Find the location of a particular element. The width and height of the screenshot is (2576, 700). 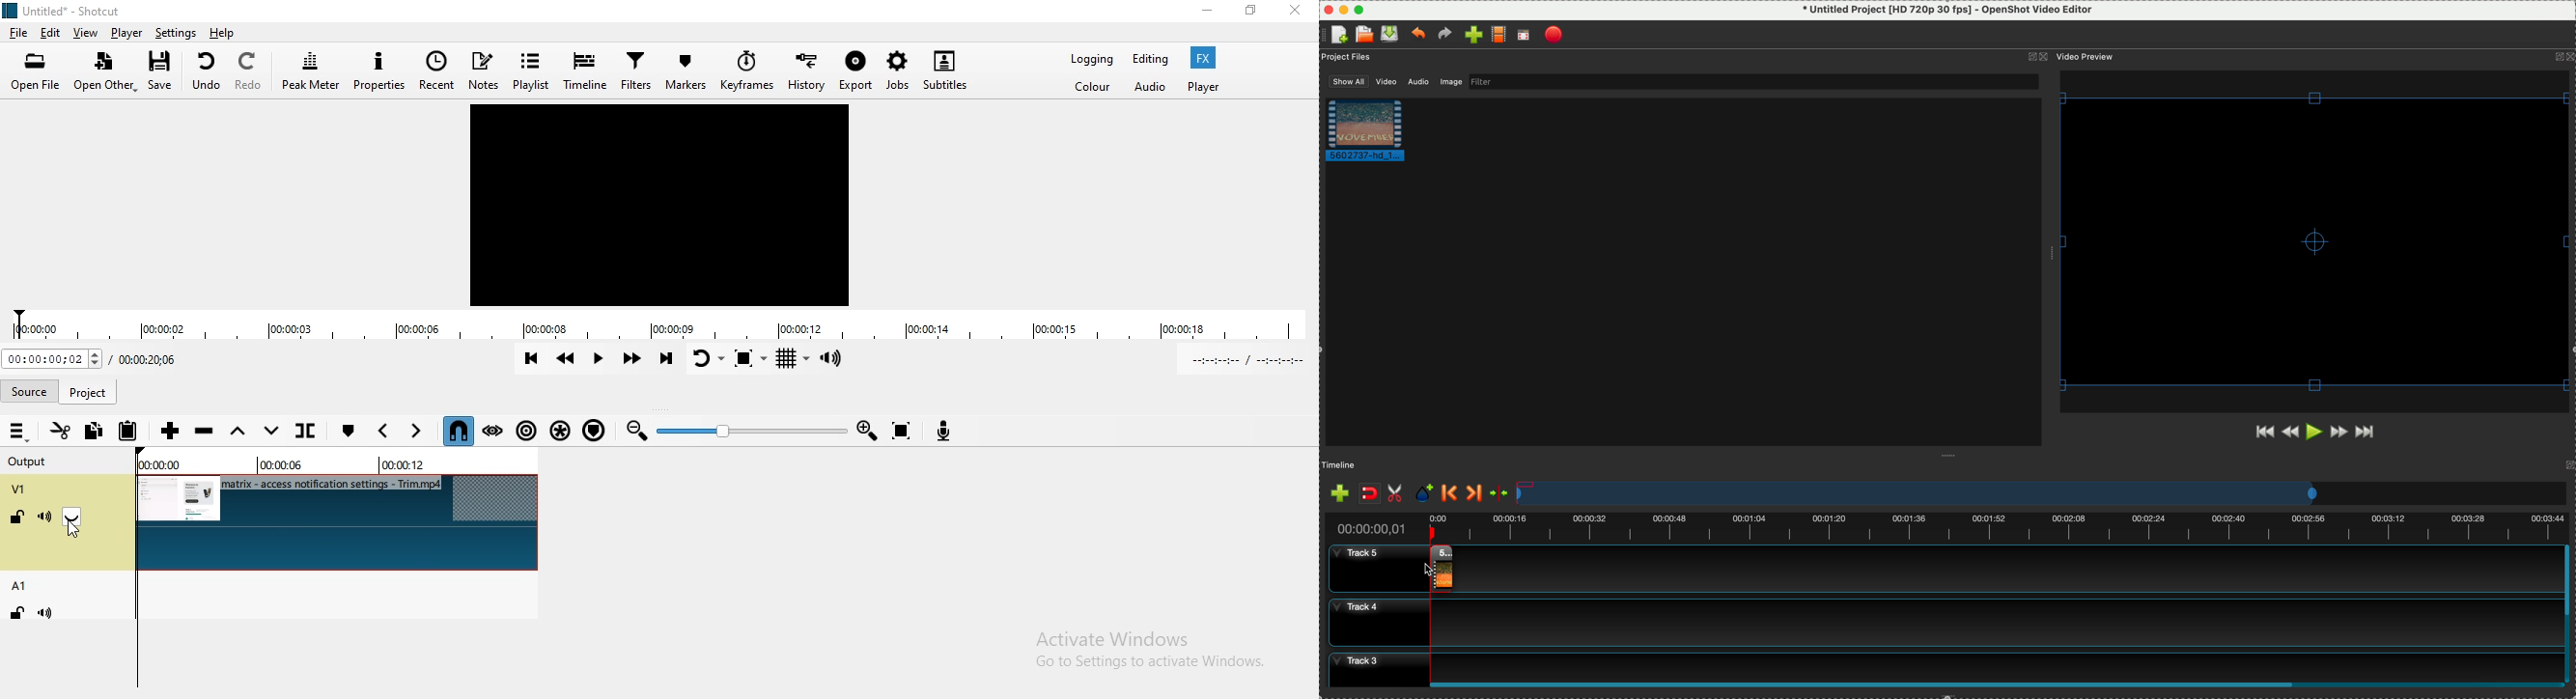

Mute is located at coordinates (44, 517).